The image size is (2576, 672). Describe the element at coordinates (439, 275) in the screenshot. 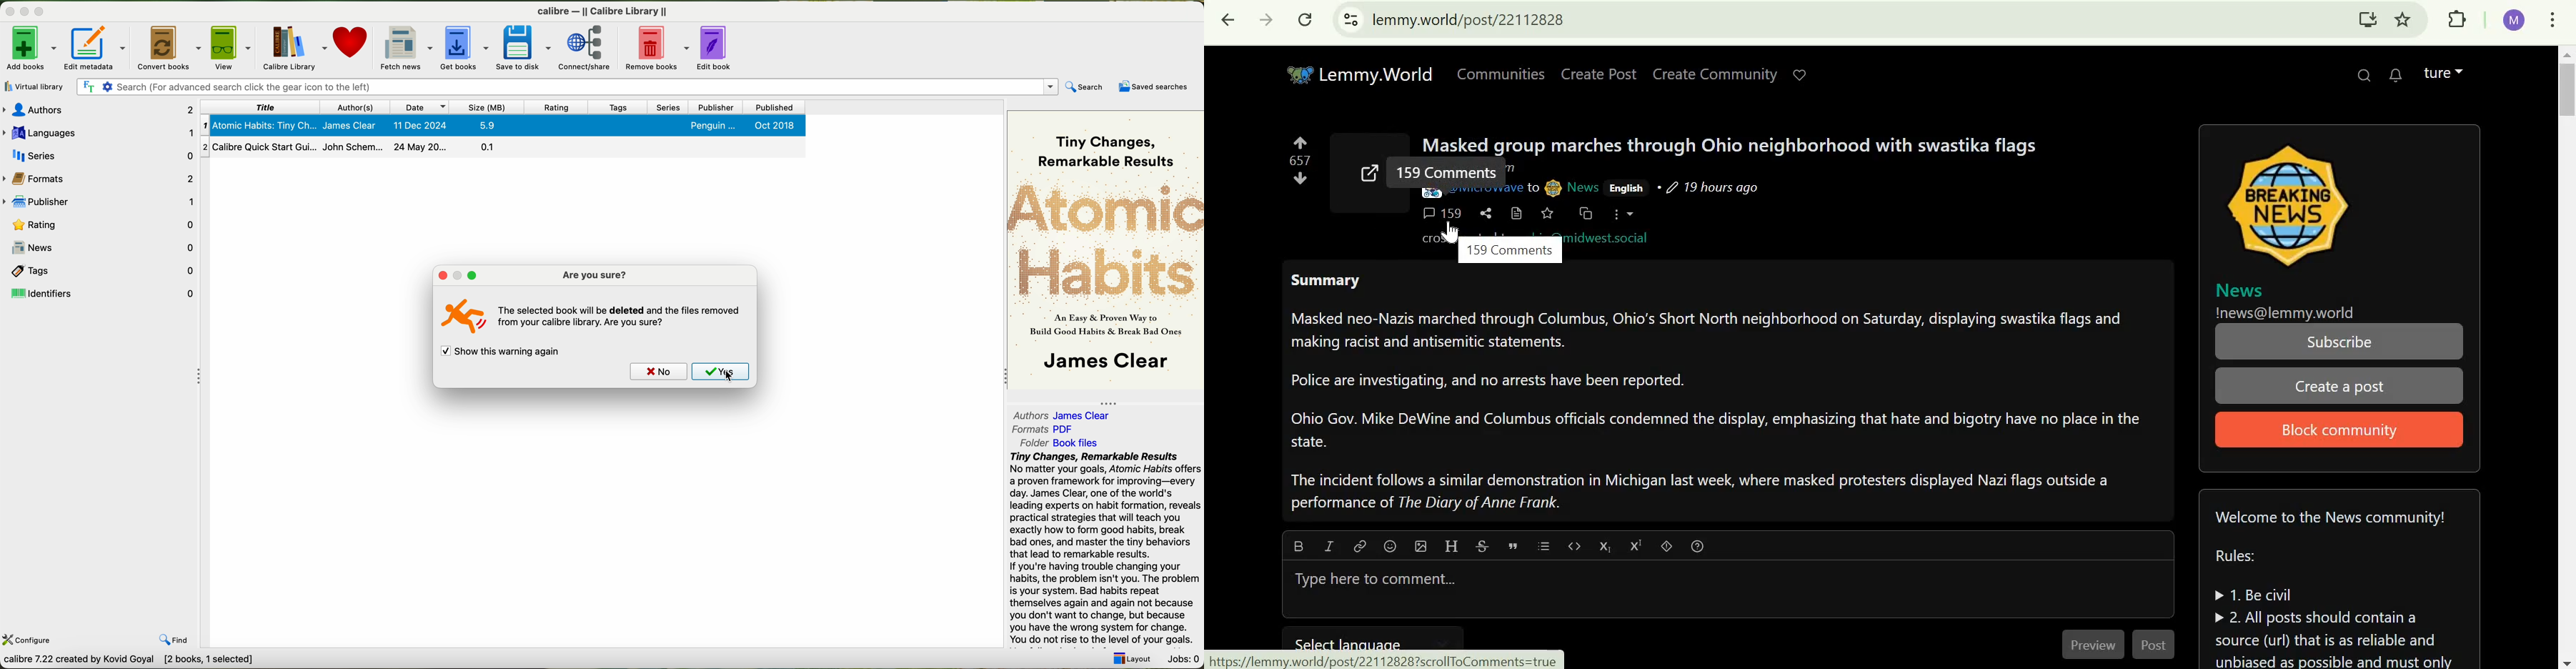

I see `close popup` at that location.